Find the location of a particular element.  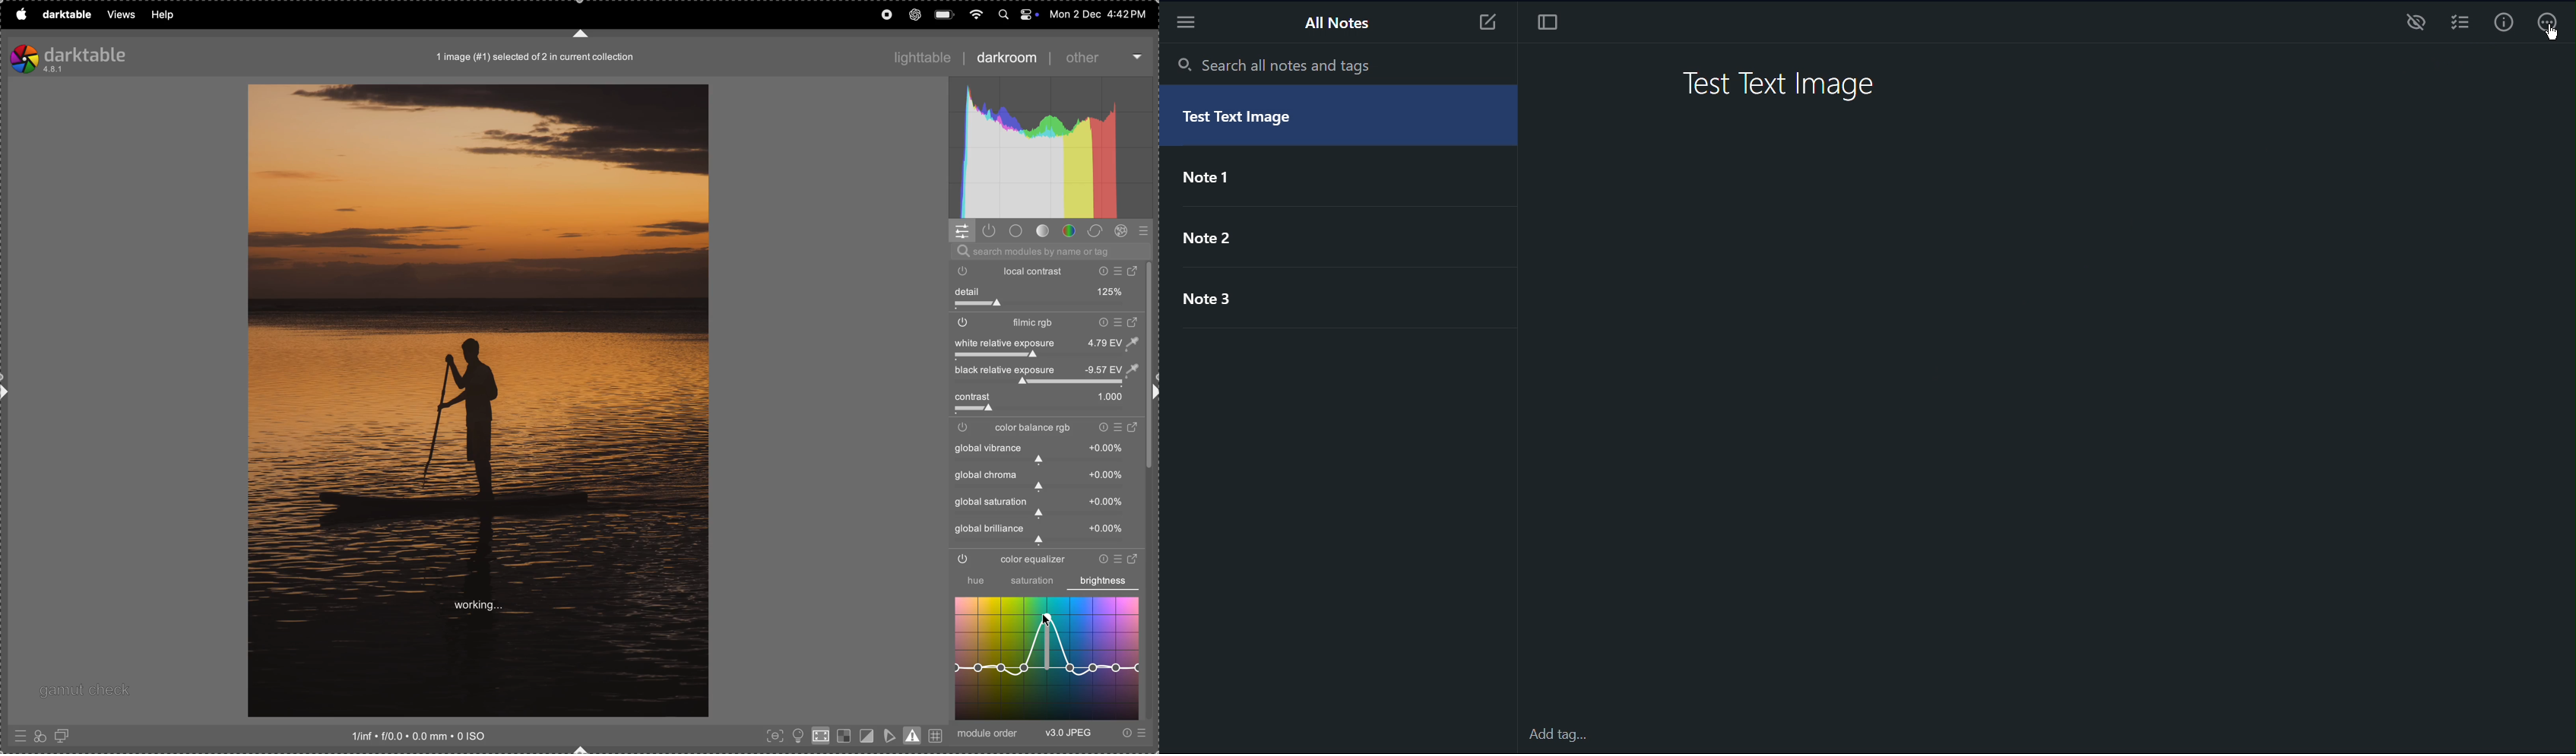

global variance is located at coordinates (1044, 479).